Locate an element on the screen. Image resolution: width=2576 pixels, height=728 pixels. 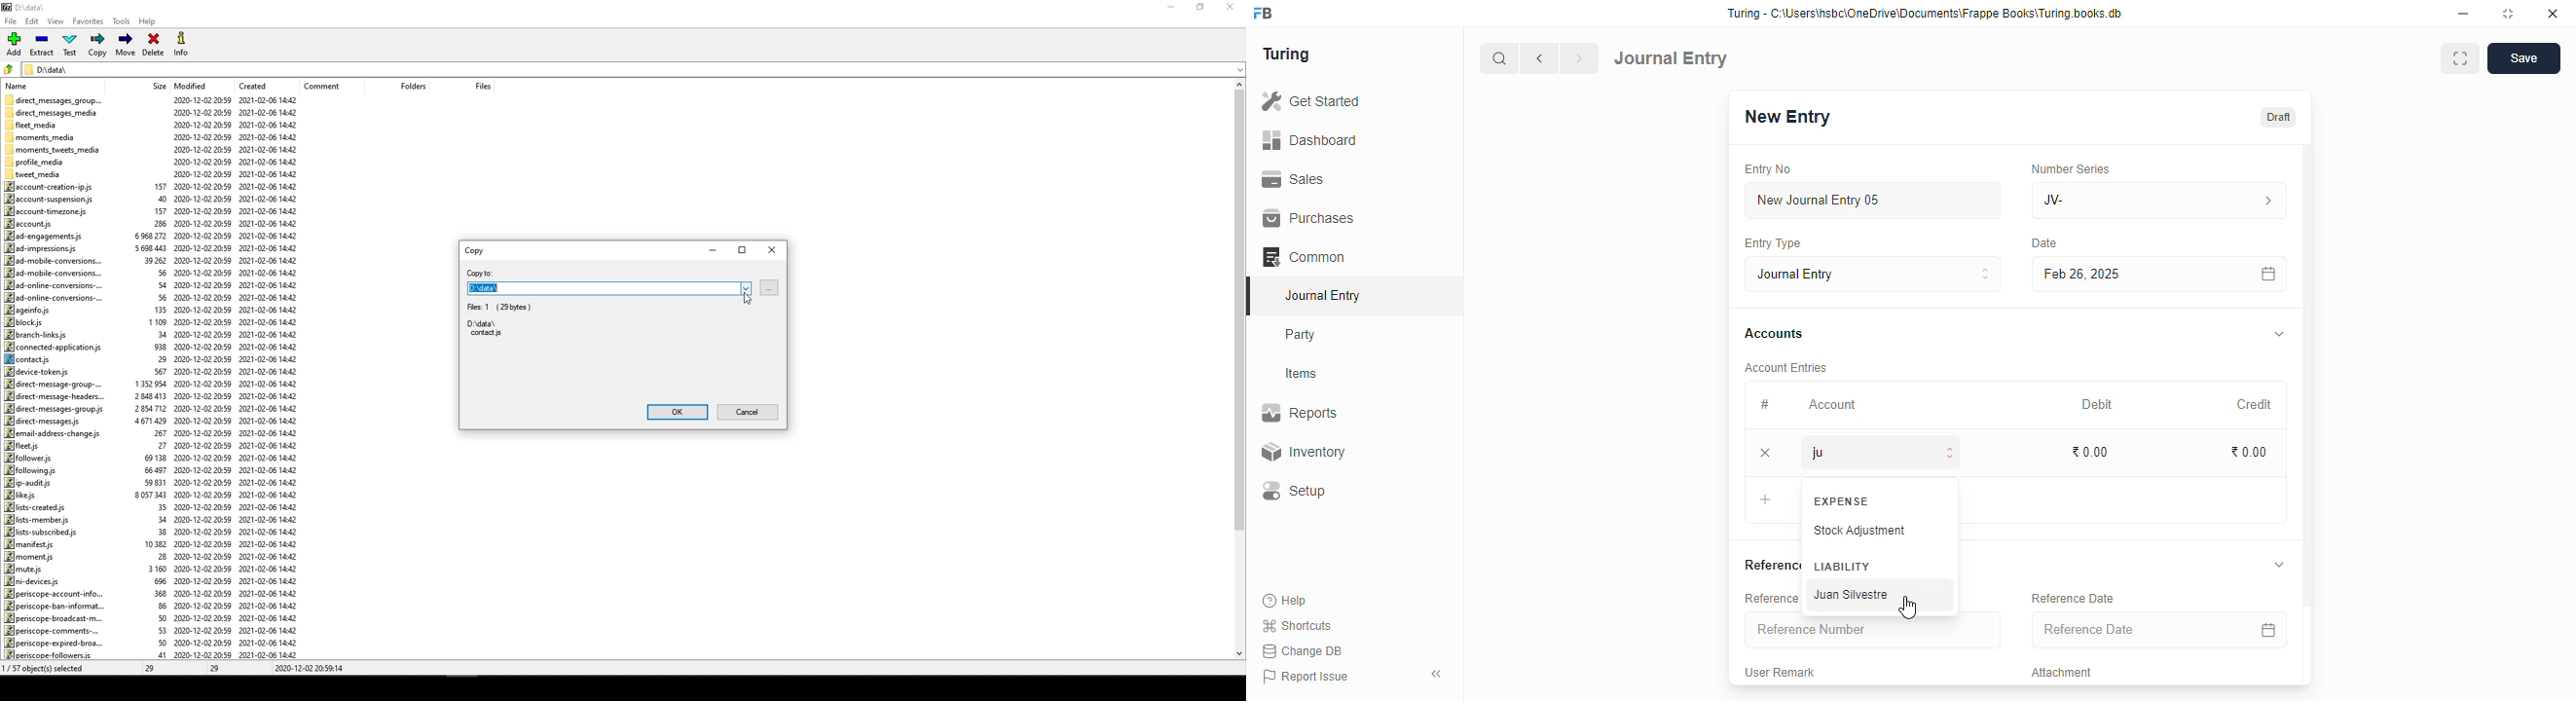
ok is located at coordinates (674, 411).